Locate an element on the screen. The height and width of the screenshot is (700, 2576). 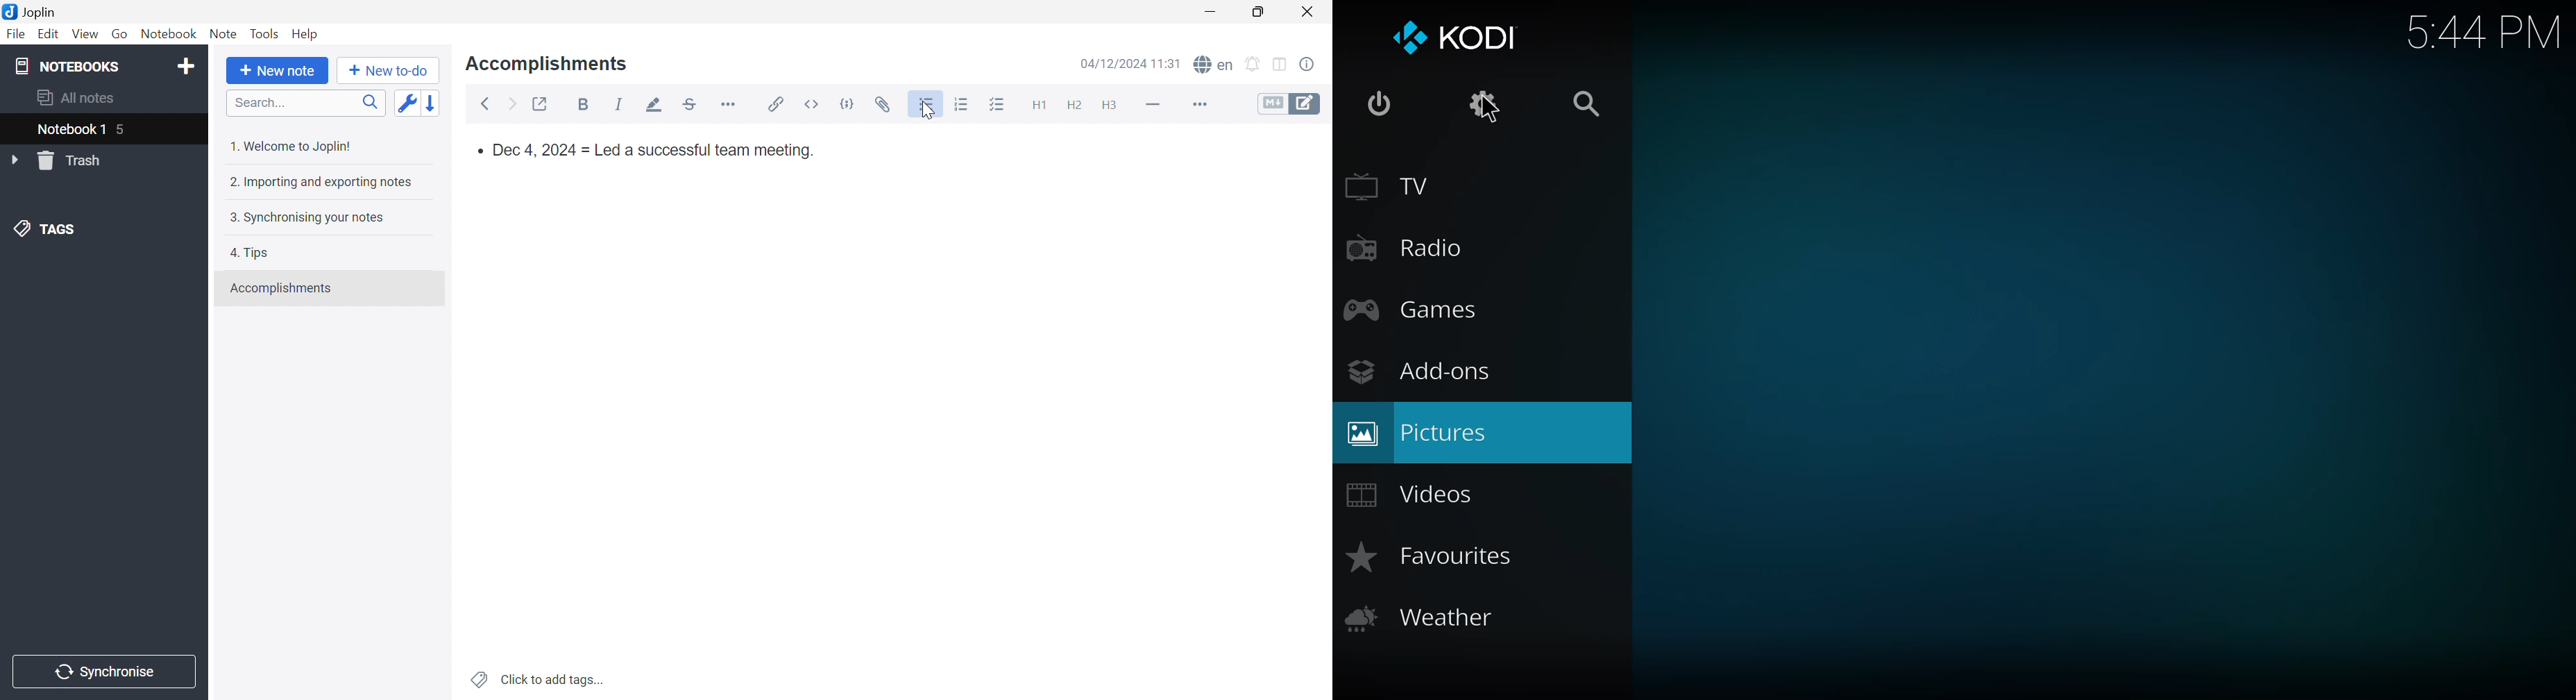
More is located at coordinates (1201, 106).